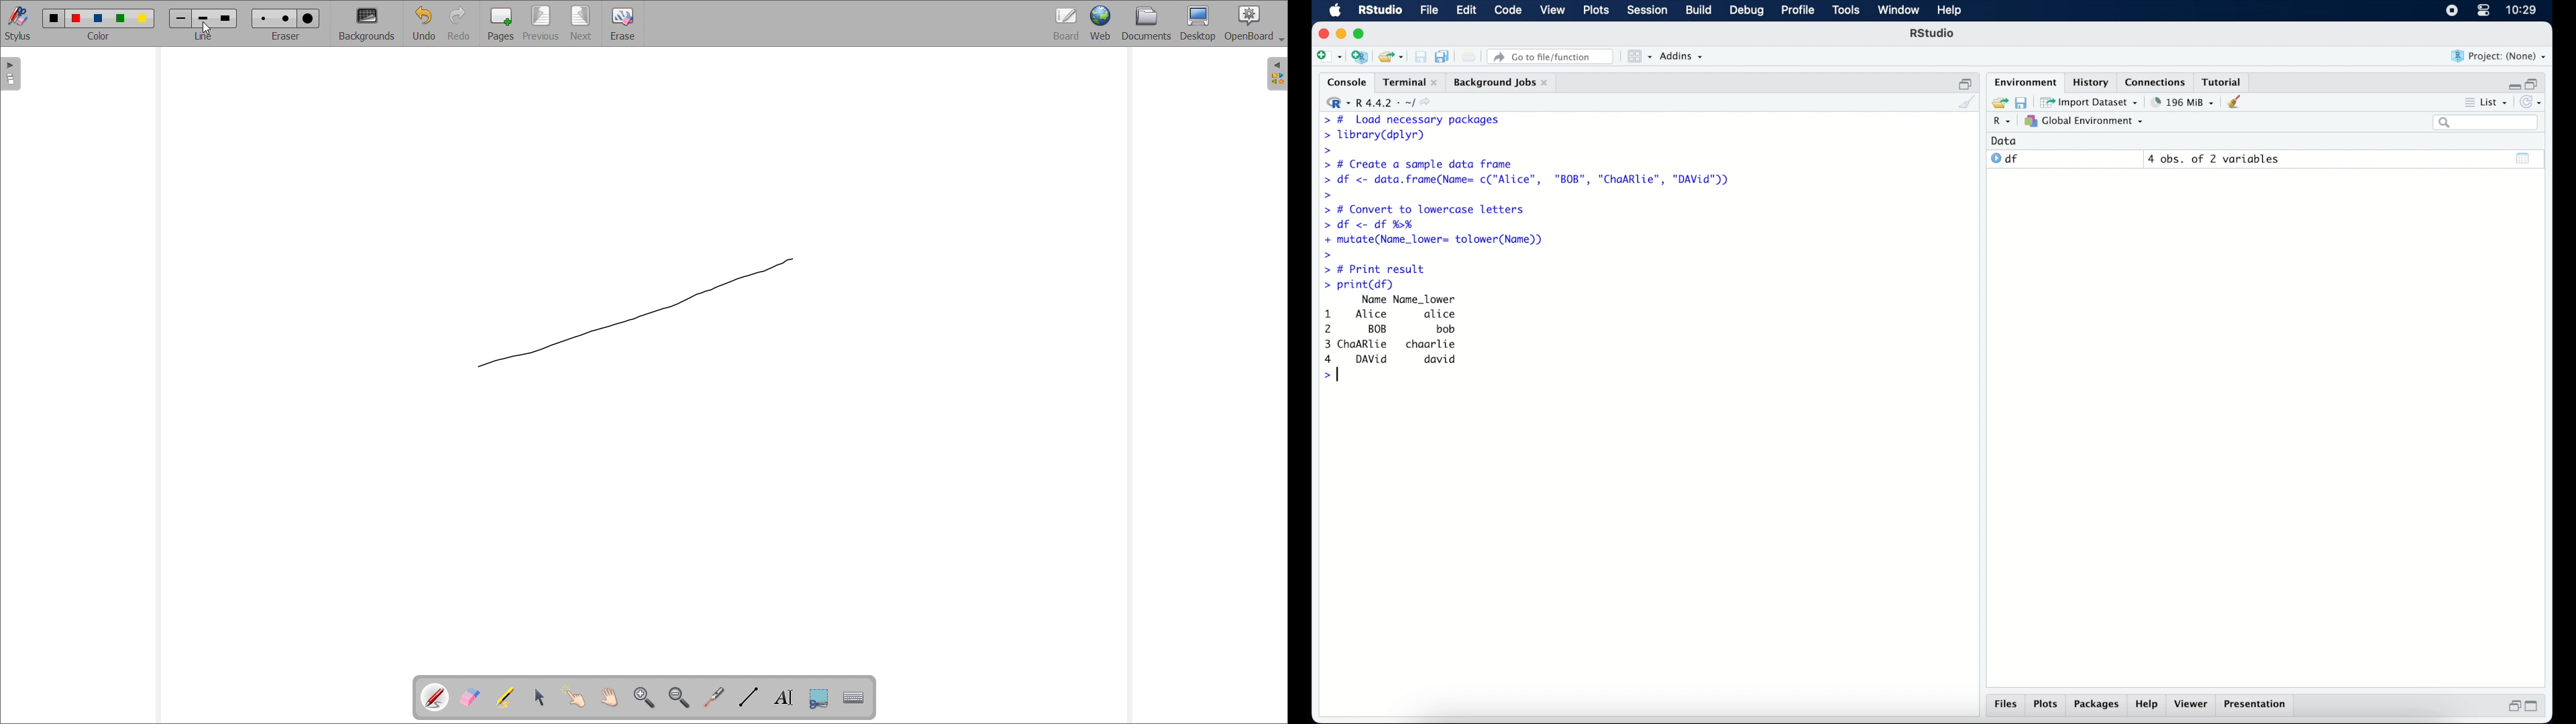 The image size is (2576, 728). I want to click on > library(dplyr)|, so click(1377, 135).